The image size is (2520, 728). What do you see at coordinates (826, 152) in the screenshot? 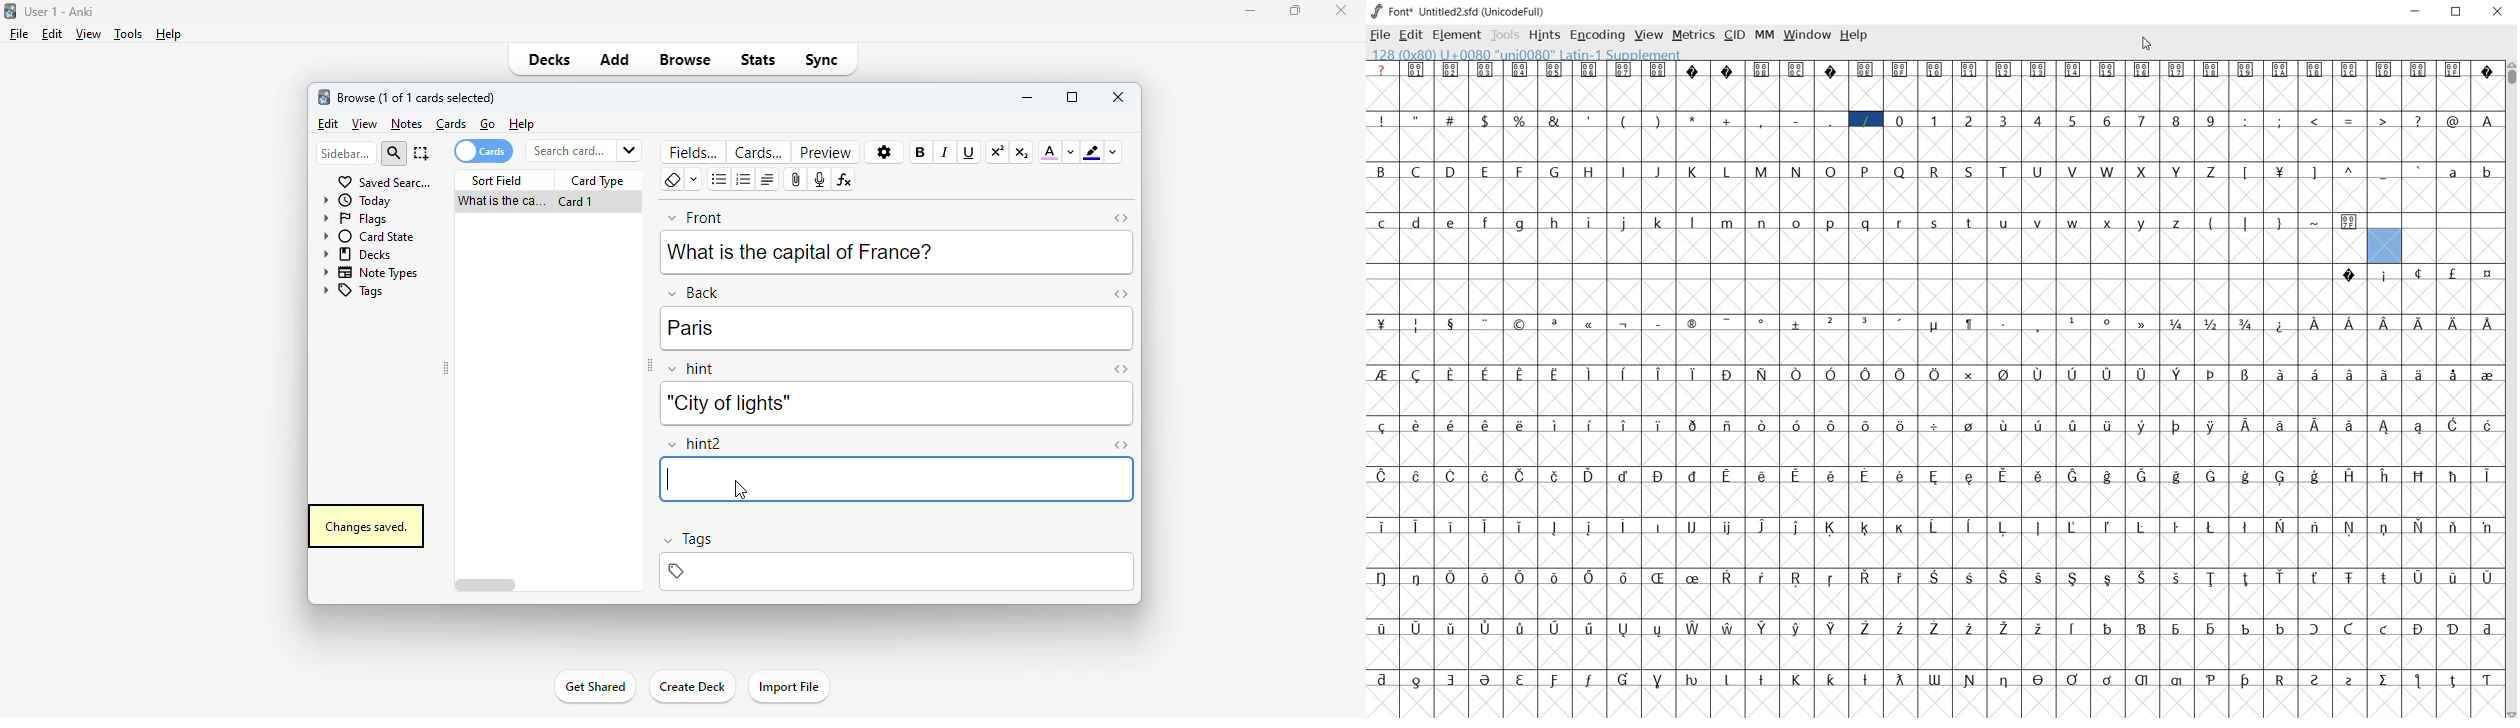
I see `preview` at bounding box center [826, 152].